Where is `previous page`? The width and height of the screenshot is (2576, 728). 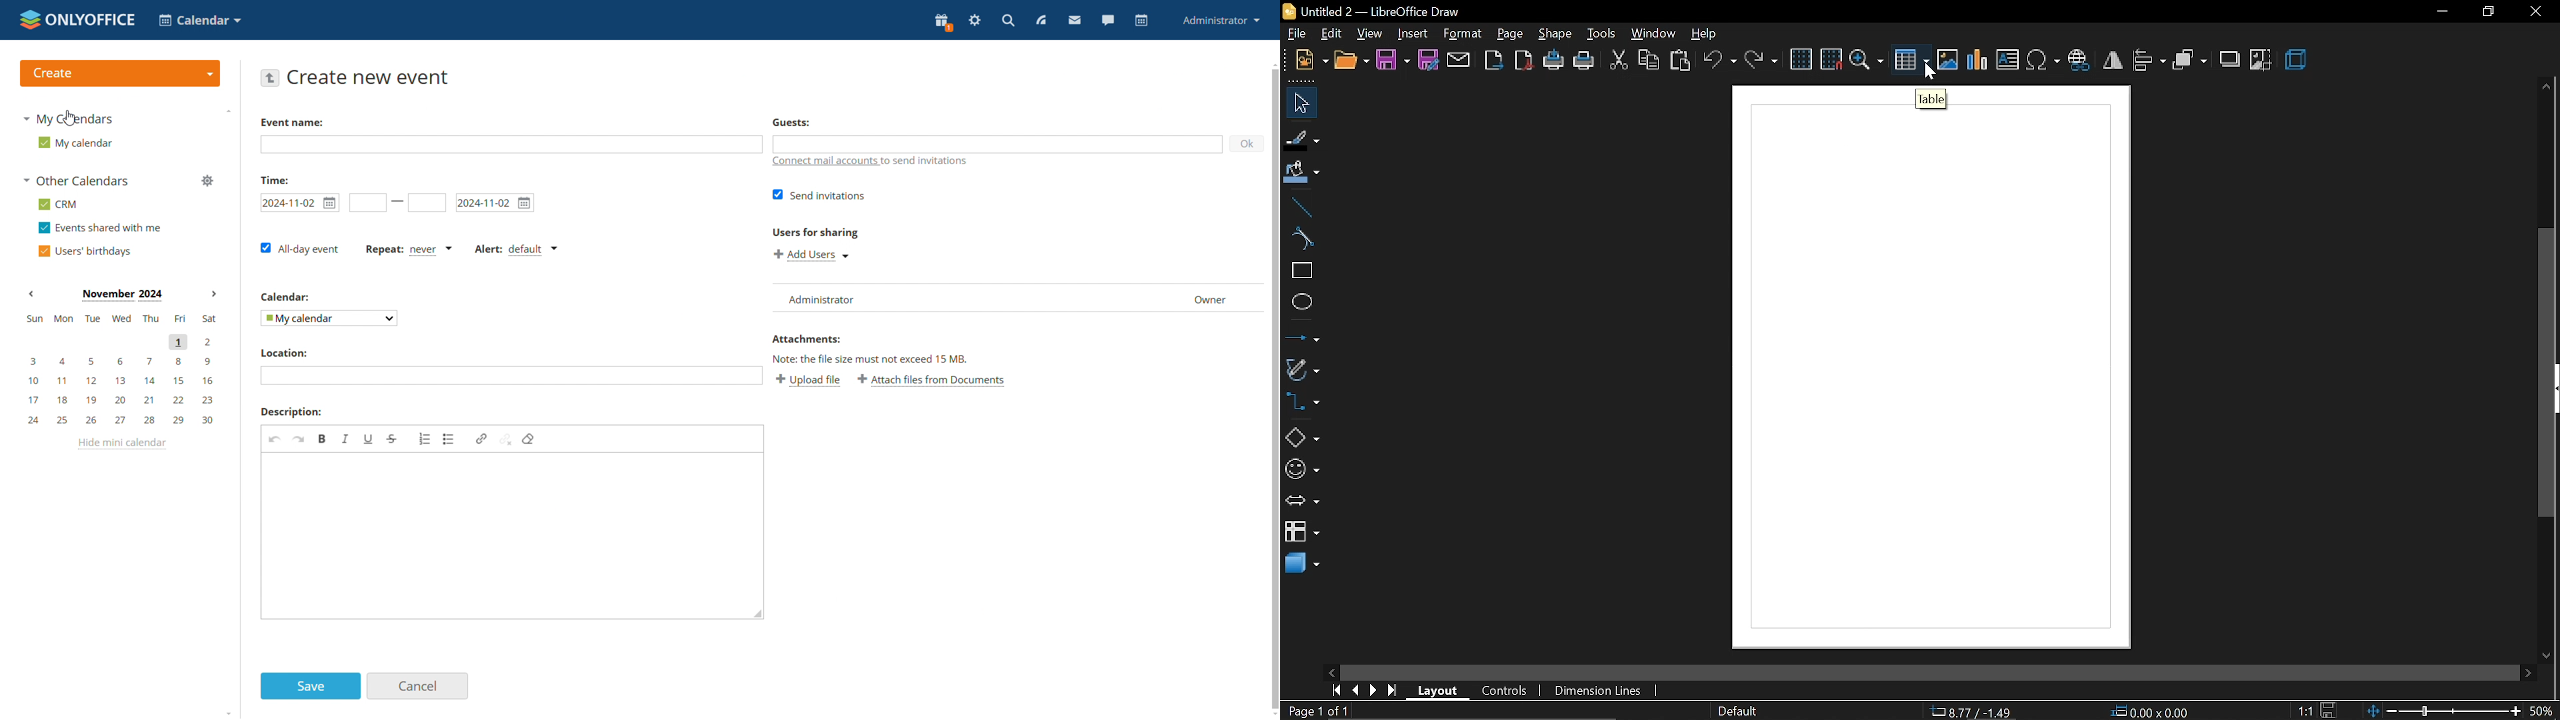
previous page is located at coordinates (1357, 690).